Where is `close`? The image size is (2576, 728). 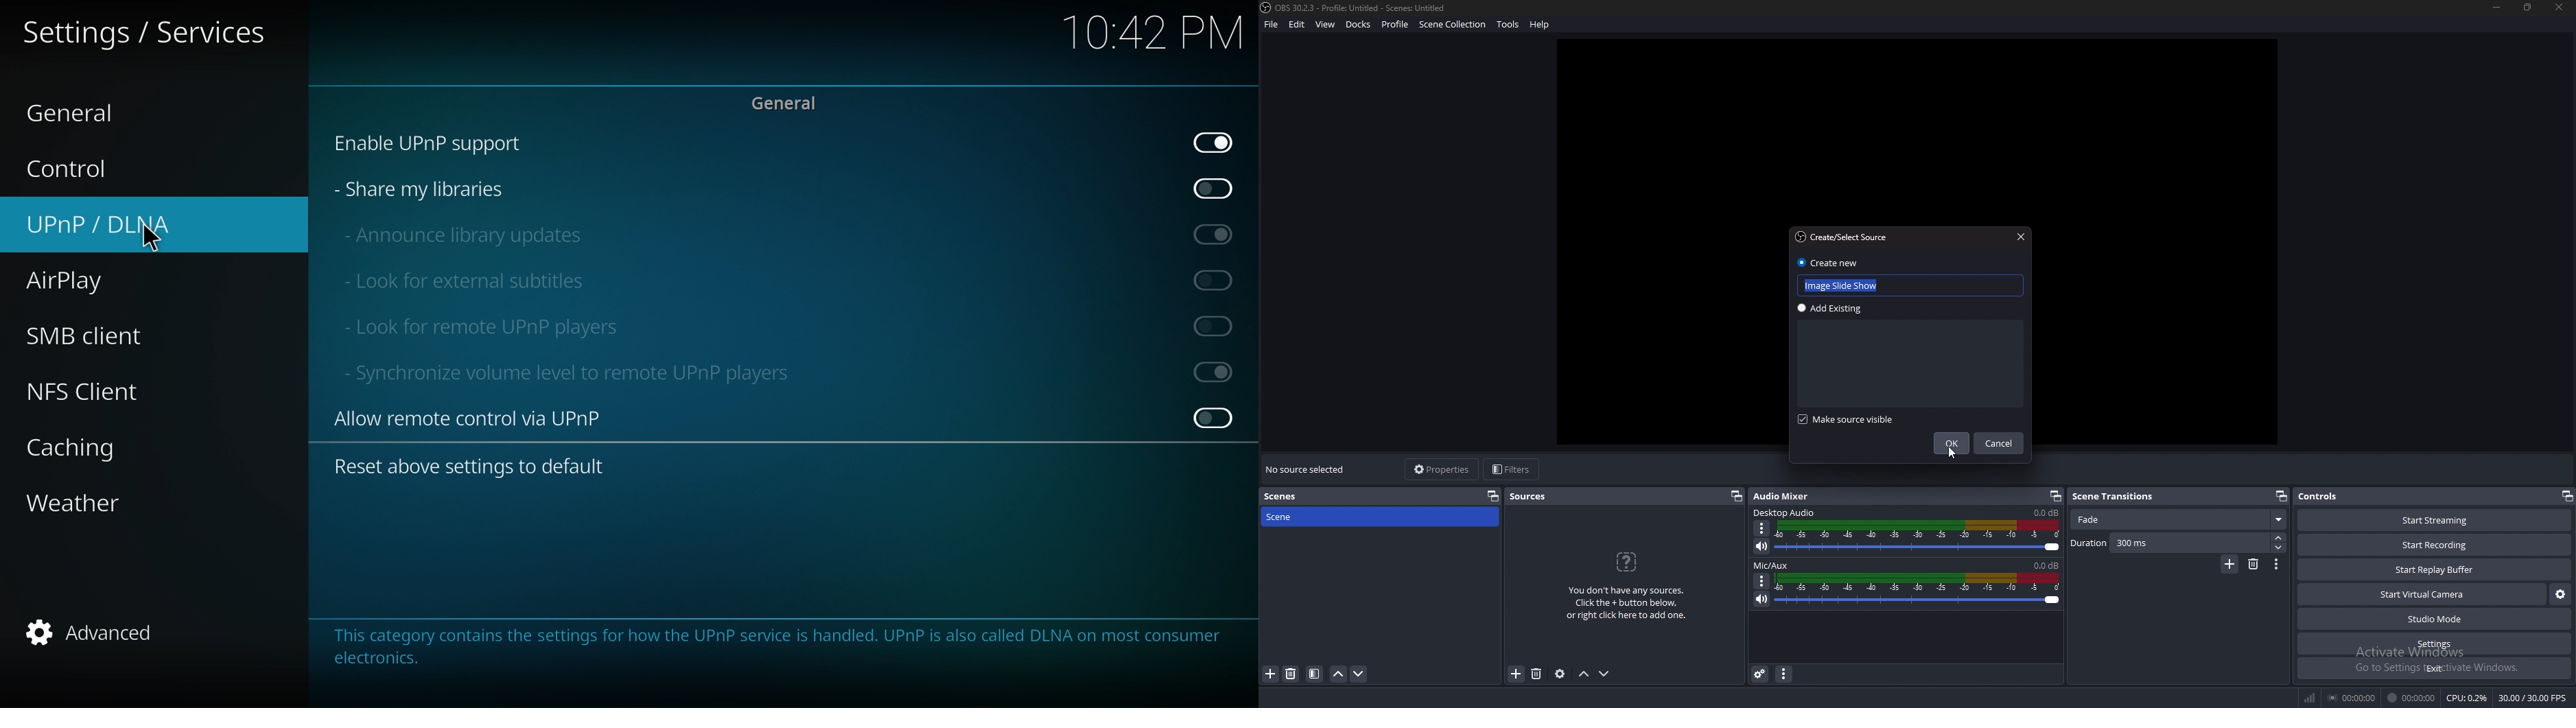 close is located at coordinates (2561, 9).